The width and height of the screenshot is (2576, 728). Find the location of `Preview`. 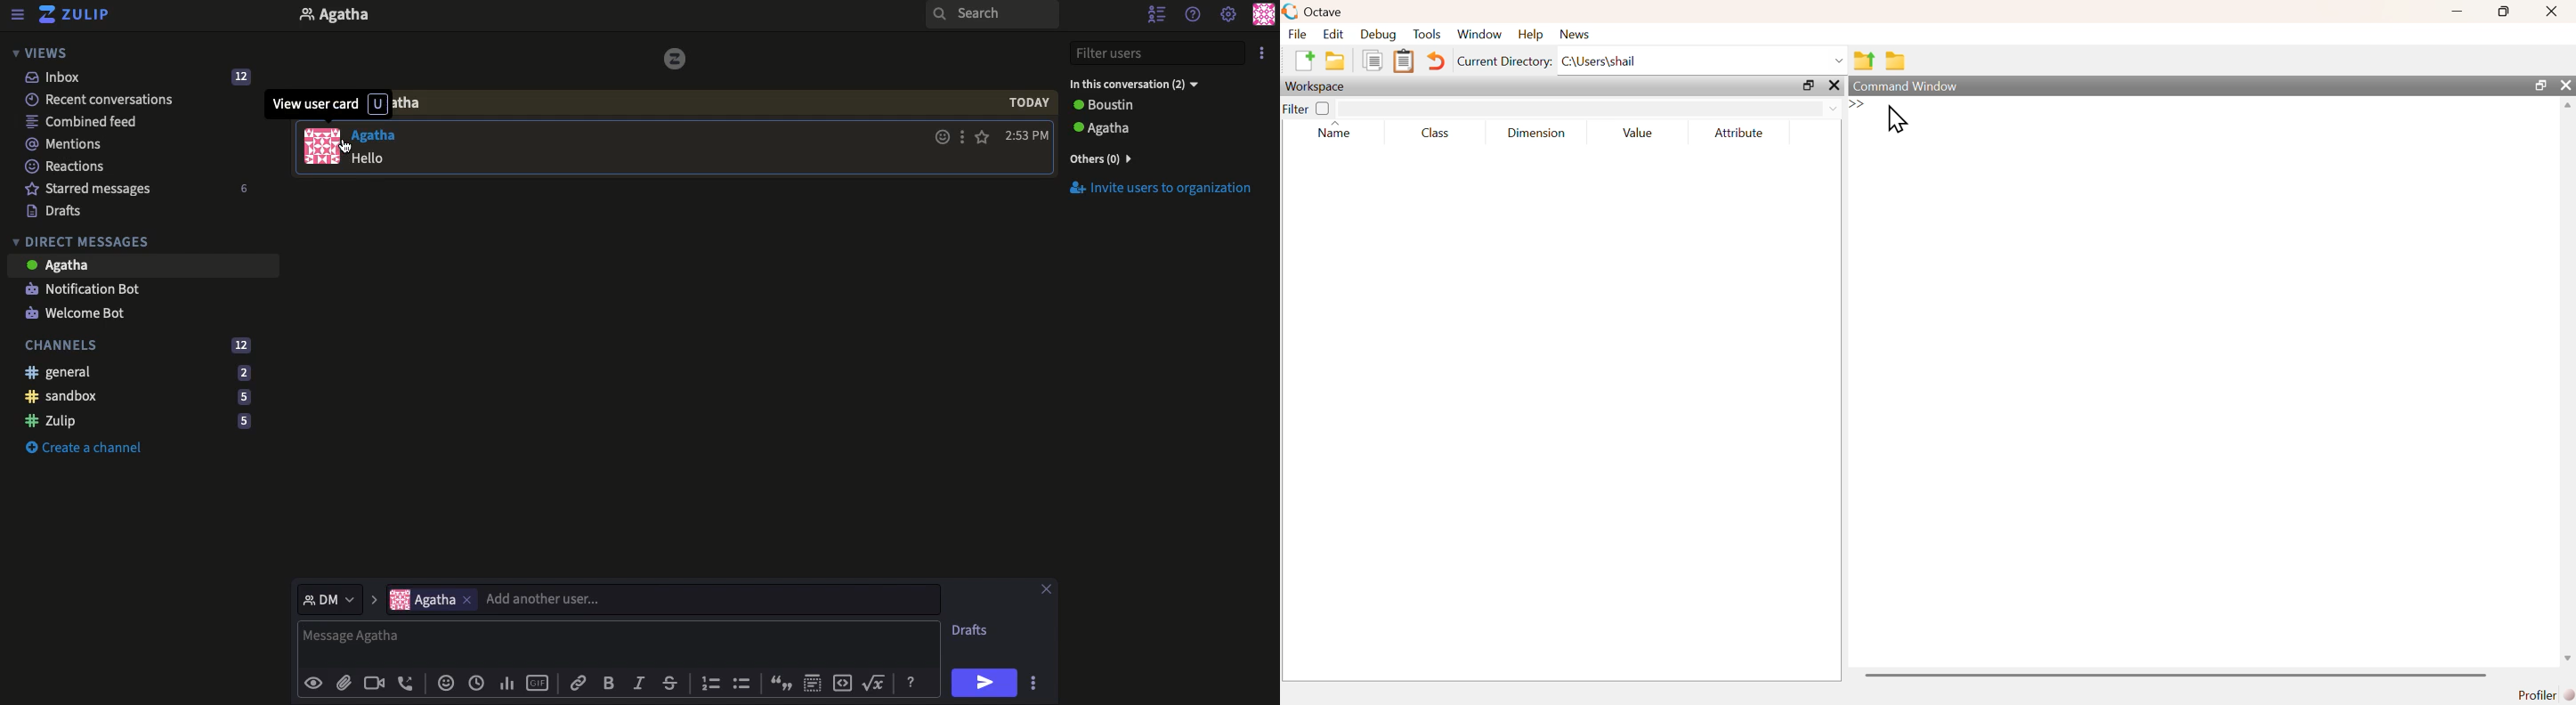

Preview is located at coordinates (312, 681).